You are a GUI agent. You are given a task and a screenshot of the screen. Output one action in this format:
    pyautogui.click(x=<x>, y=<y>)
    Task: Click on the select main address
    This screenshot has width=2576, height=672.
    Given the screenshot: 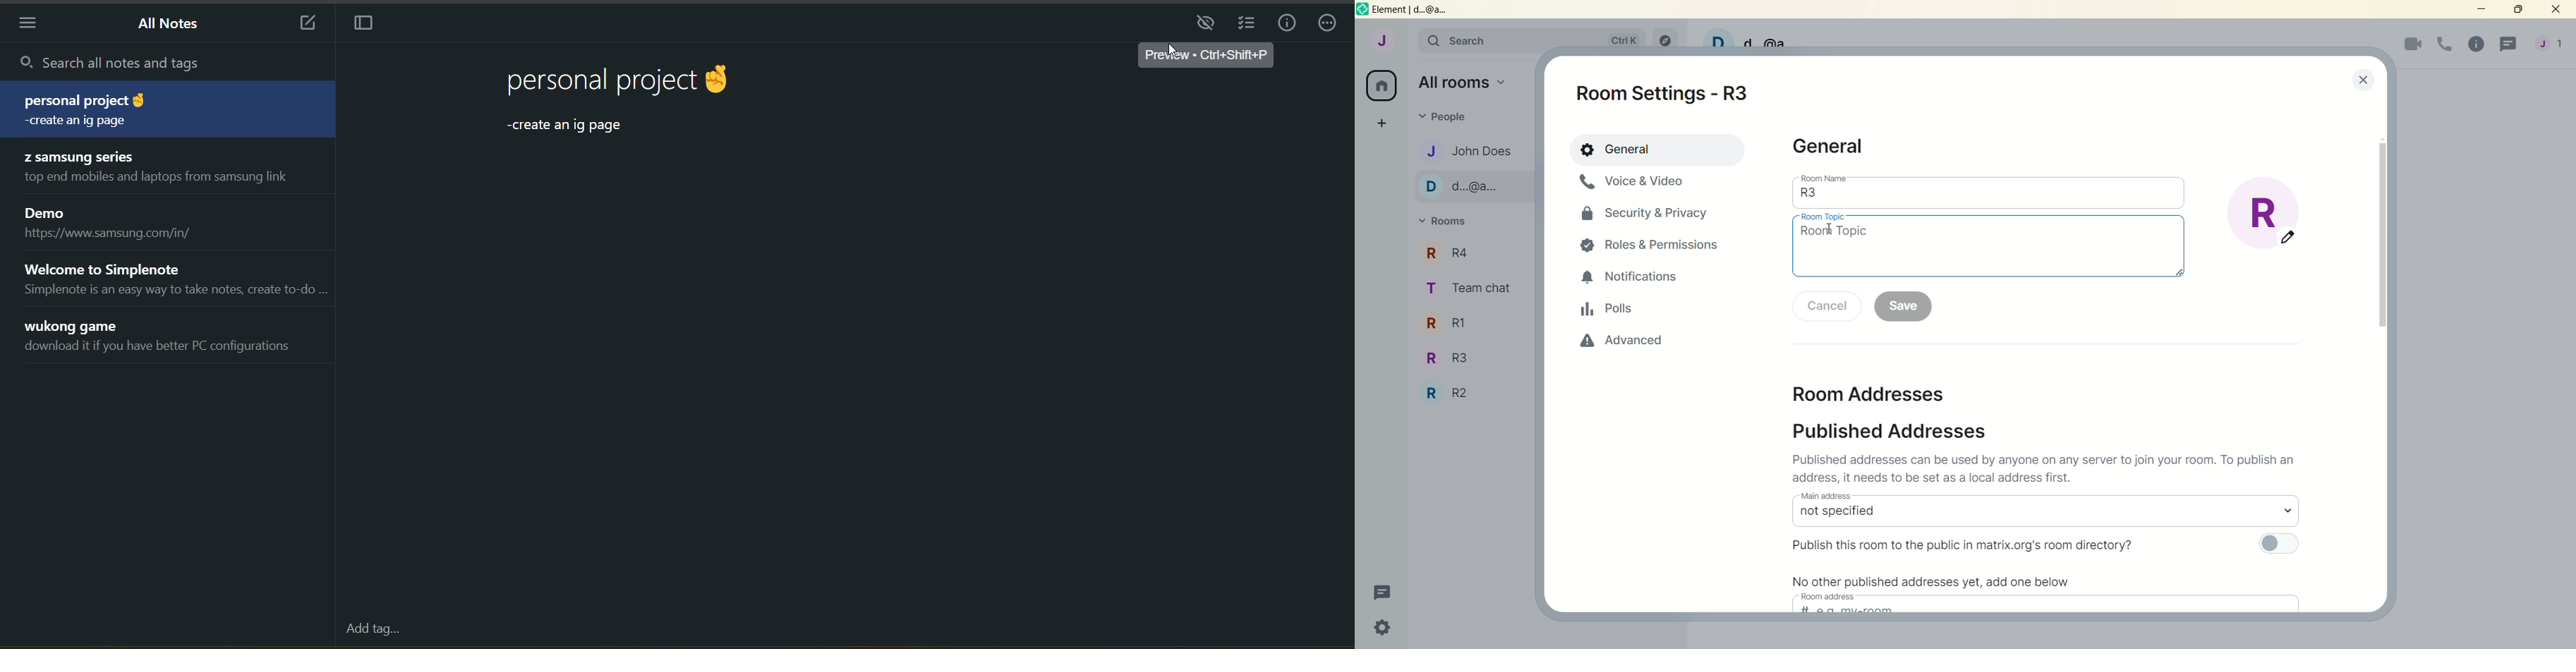 What is the action you would take?
    pyautogui.click(x=2041, y=515)
    